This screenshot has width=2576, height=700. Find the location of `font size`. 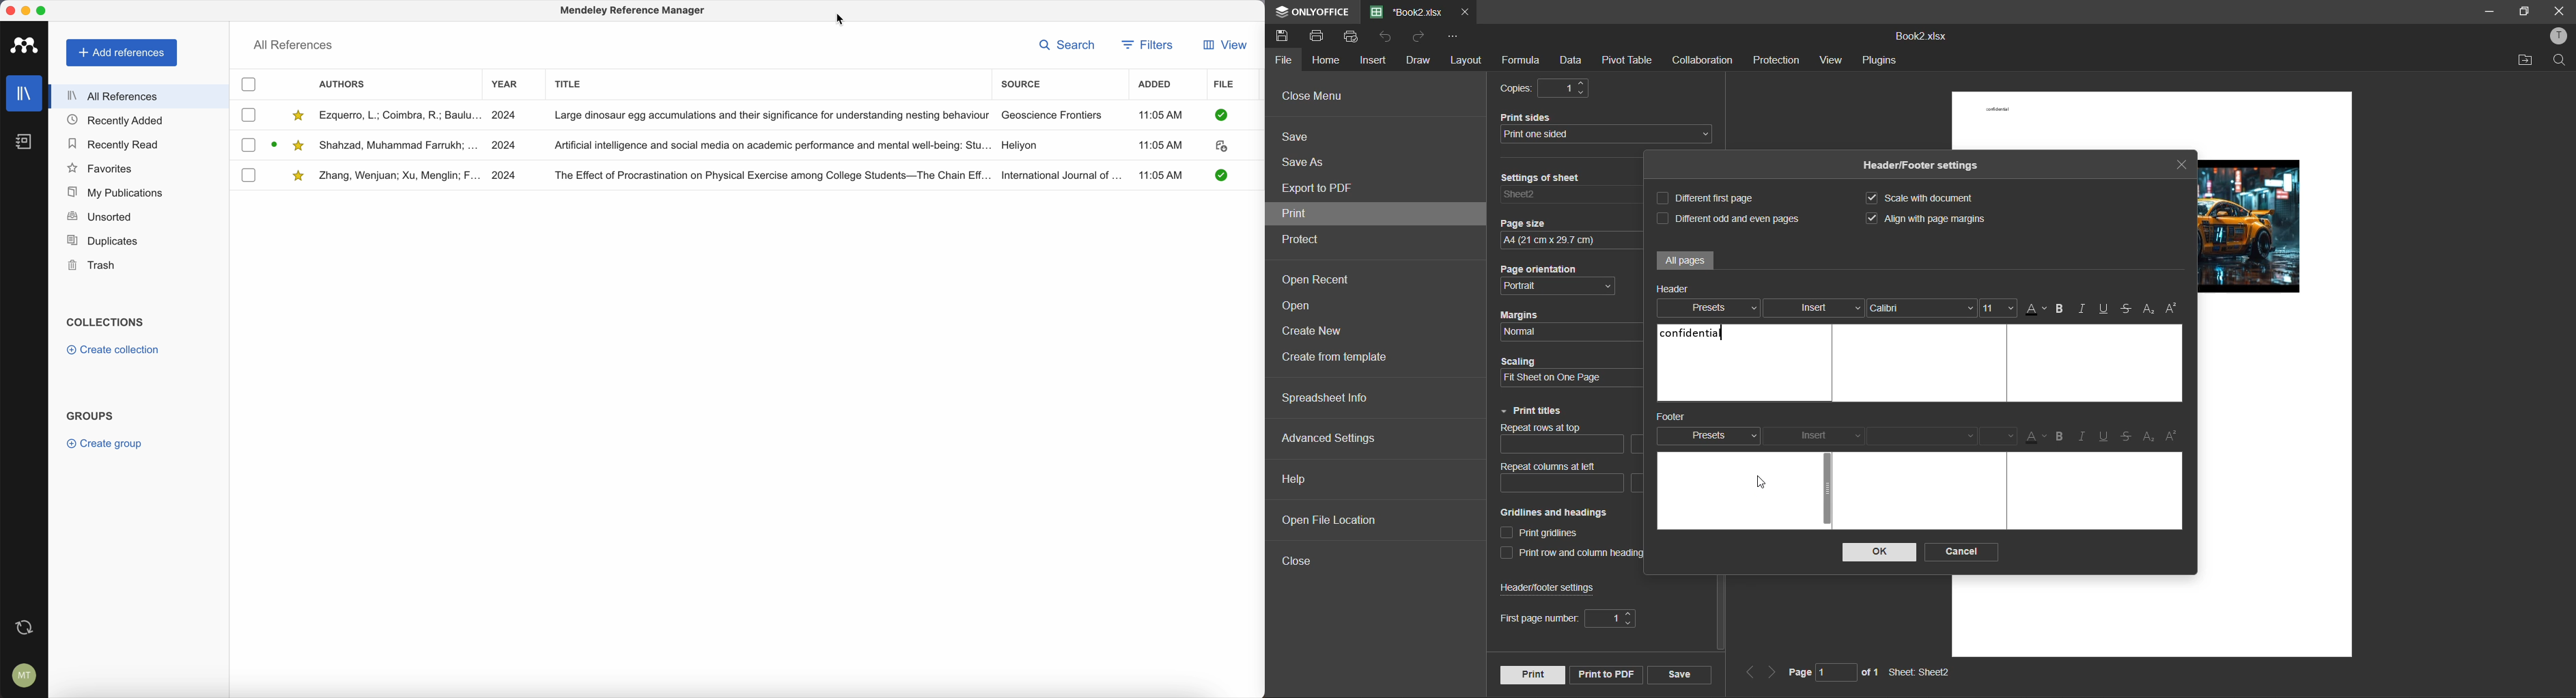

font size is located at coordinates (1998, 436).